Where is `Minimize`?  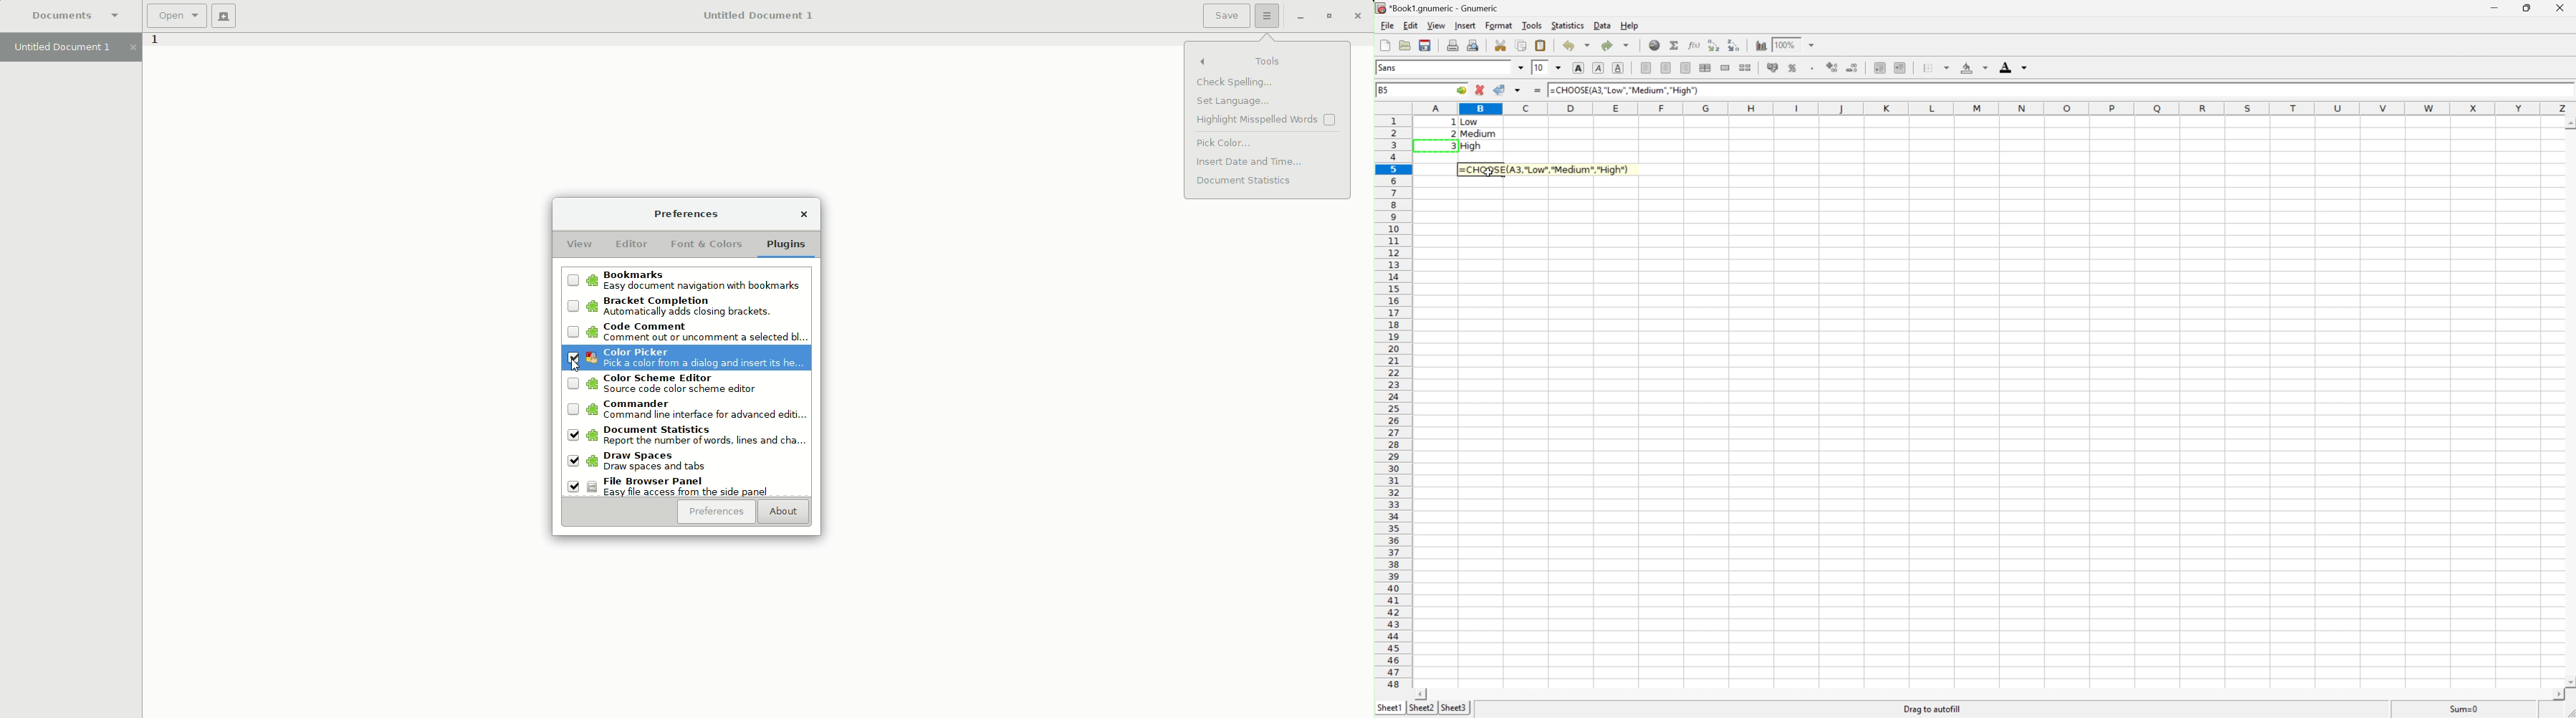
Minimize is located at coordinates (2493, 7).